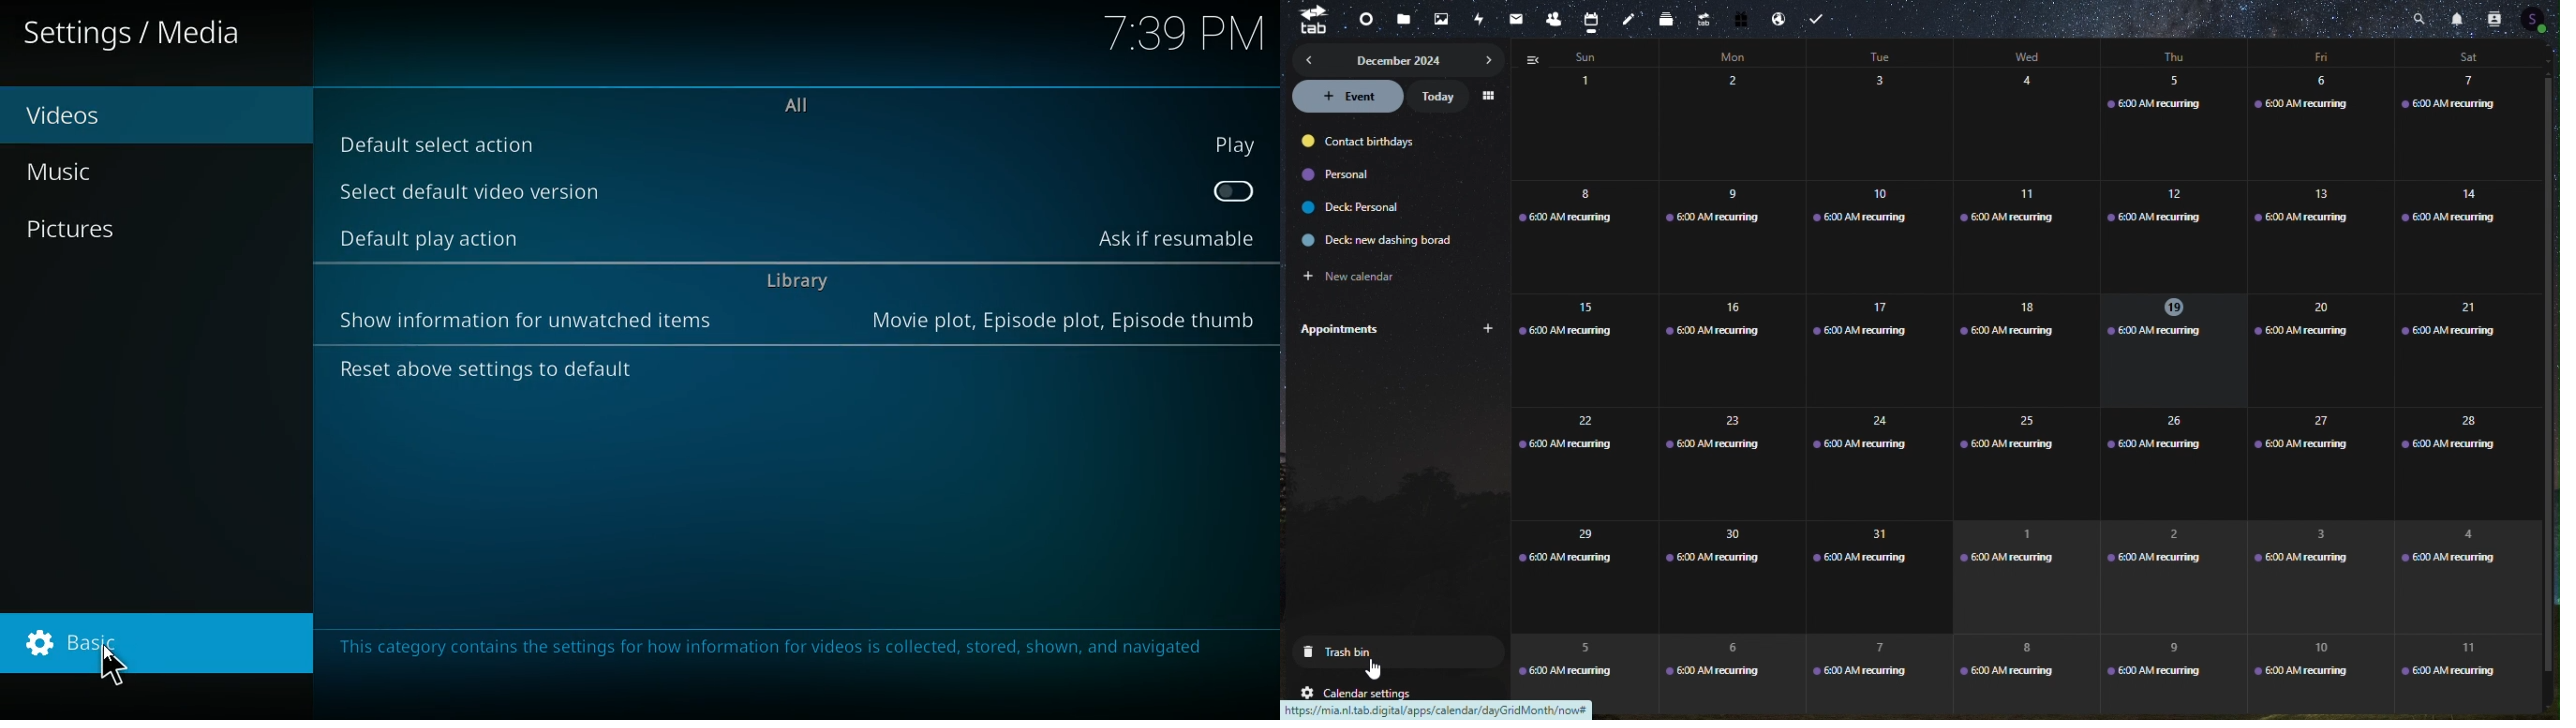  What do you see at coordinates (2469, 235) in the screenshot?
I see `14` at bounding box center [2469, 235].